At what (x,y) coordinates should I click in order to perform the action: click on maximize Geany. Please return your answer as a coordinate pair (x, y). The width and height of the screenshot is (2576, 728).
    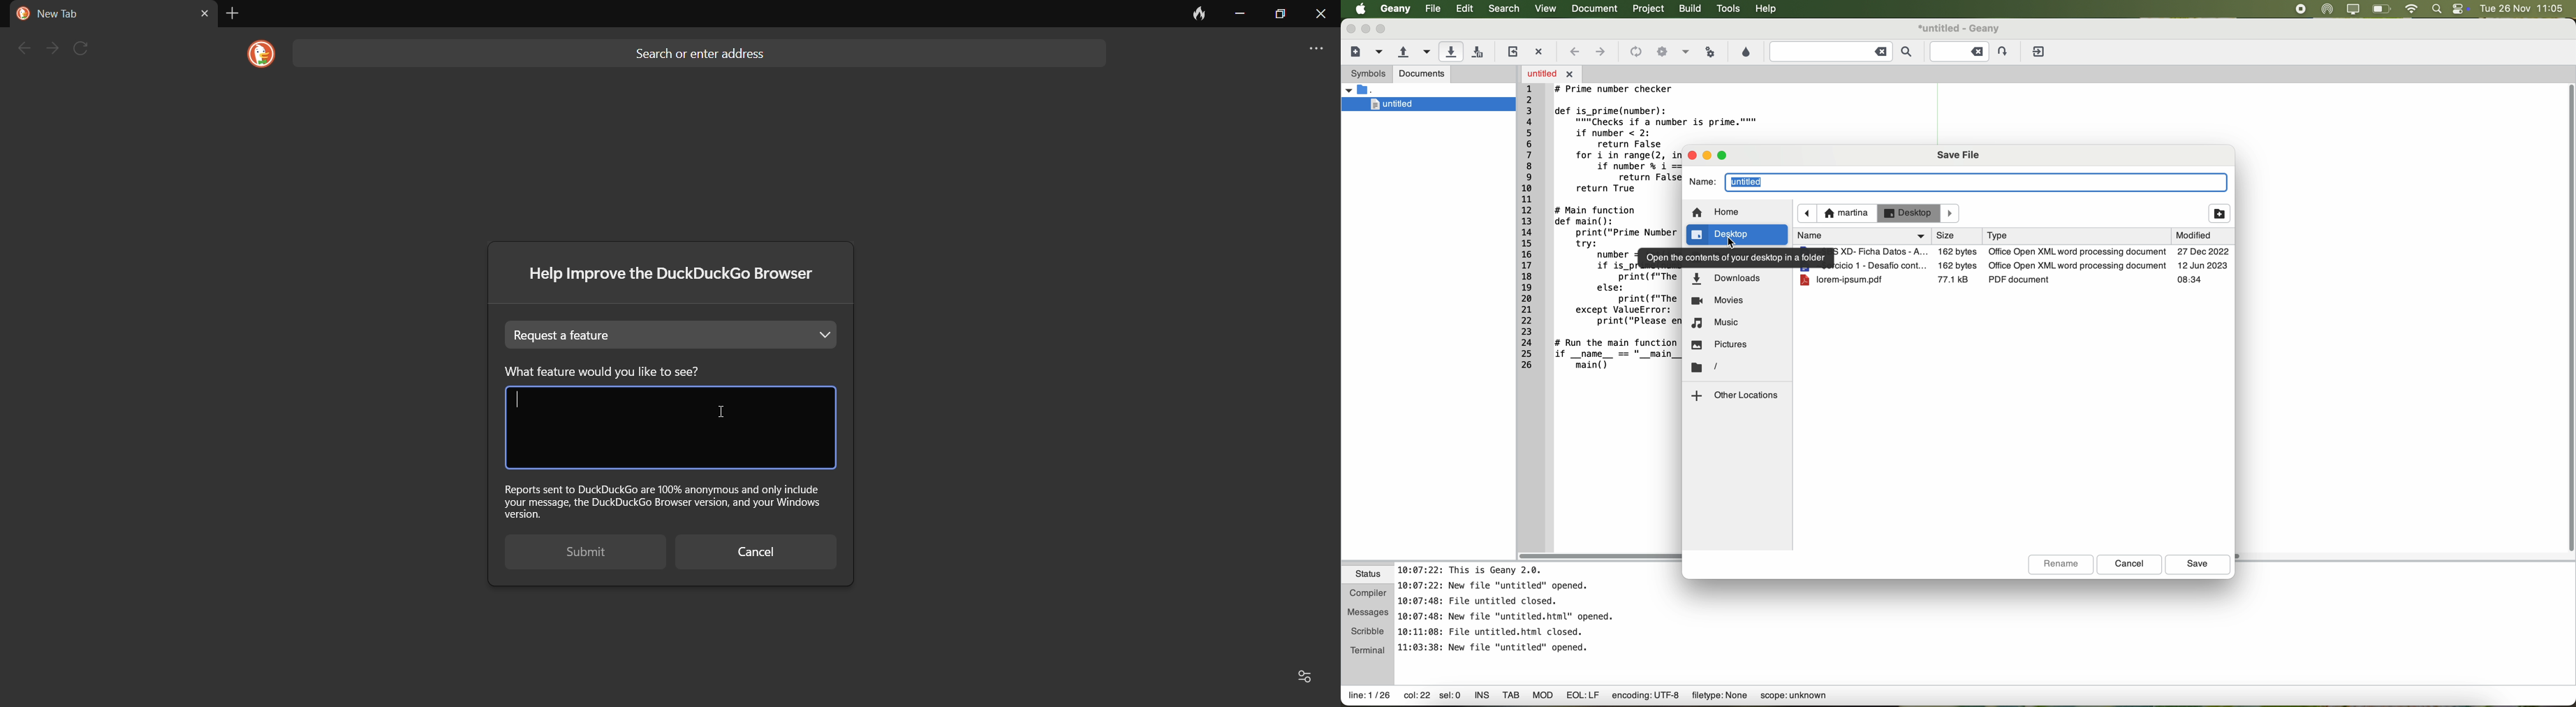
    Looking at the image, I should click on (1384, 29).